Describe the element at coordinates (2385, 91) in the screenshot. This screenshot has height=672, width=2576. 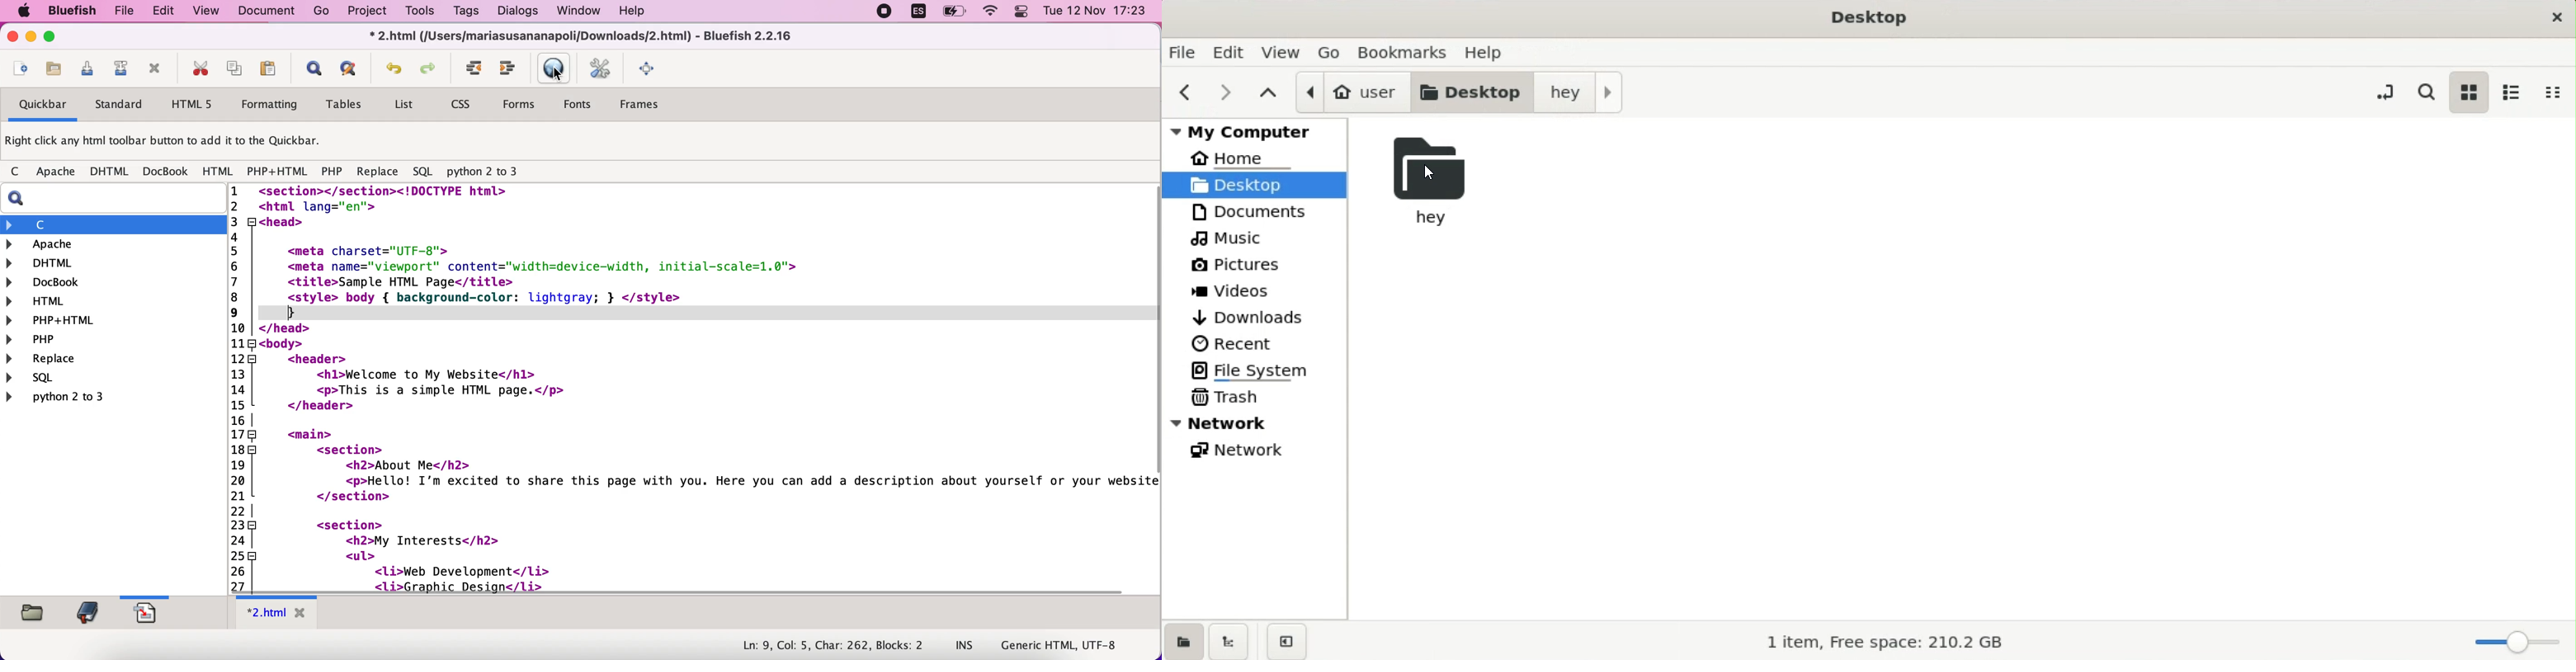
I see `toggle location entry` at that location.